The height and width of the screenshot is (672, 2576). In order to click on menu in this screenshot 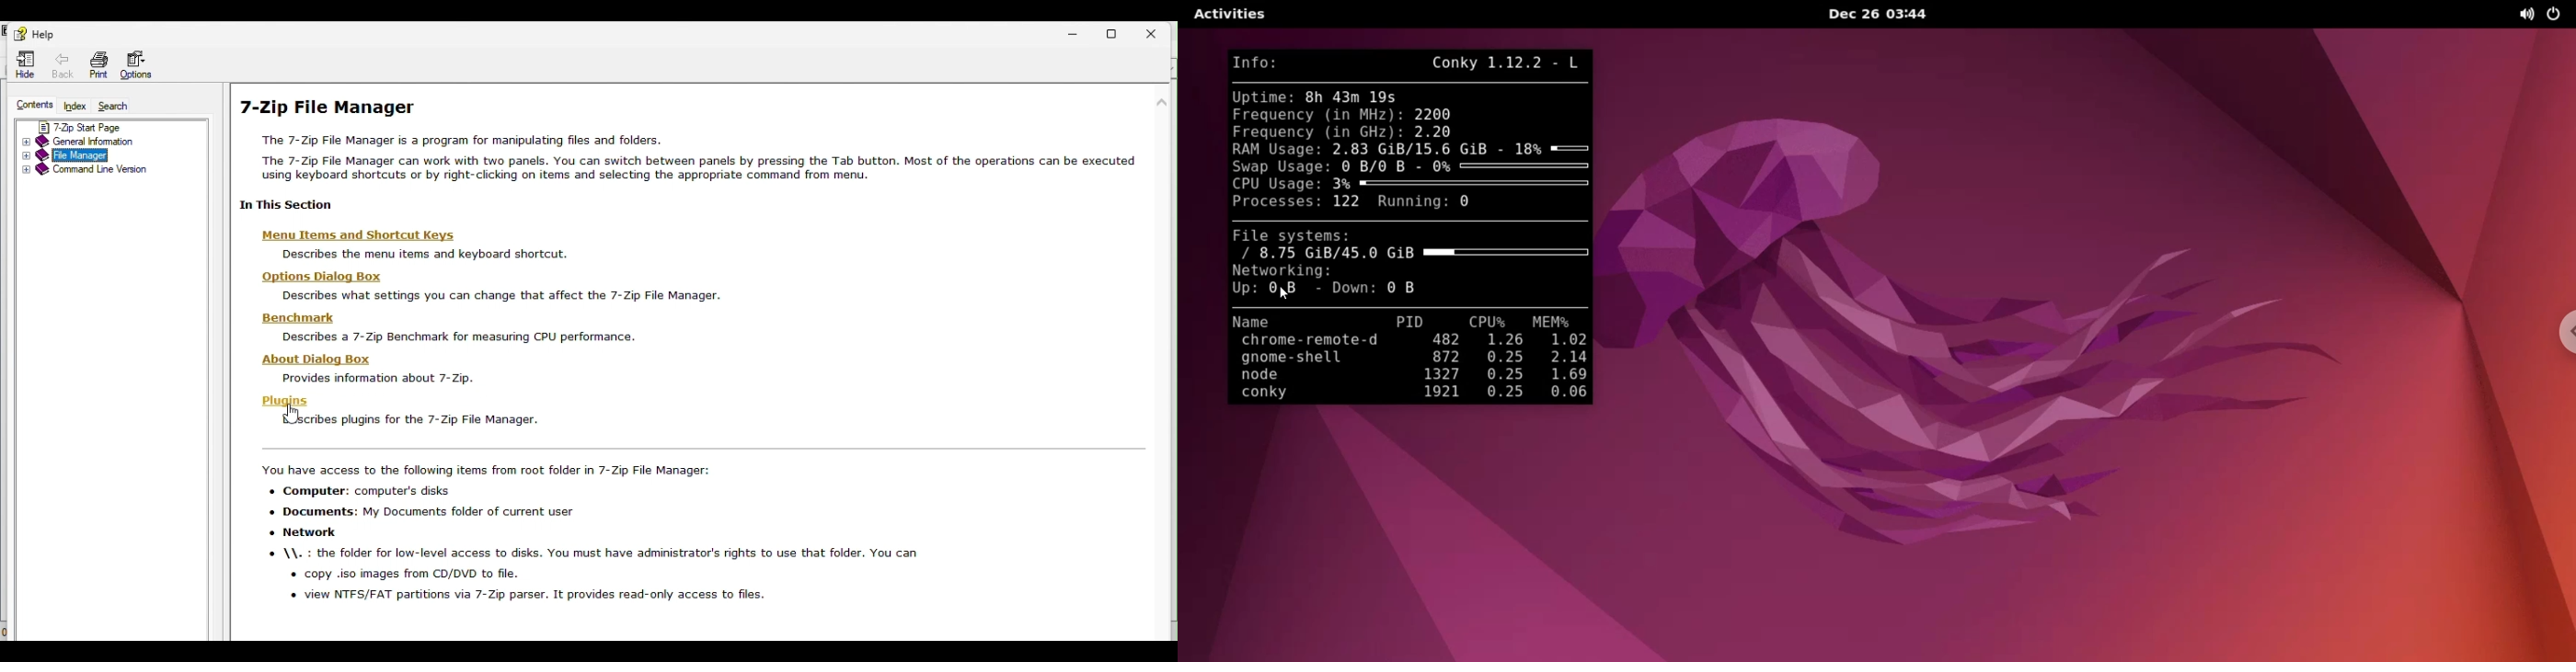, I will do `click(357, 234)`.